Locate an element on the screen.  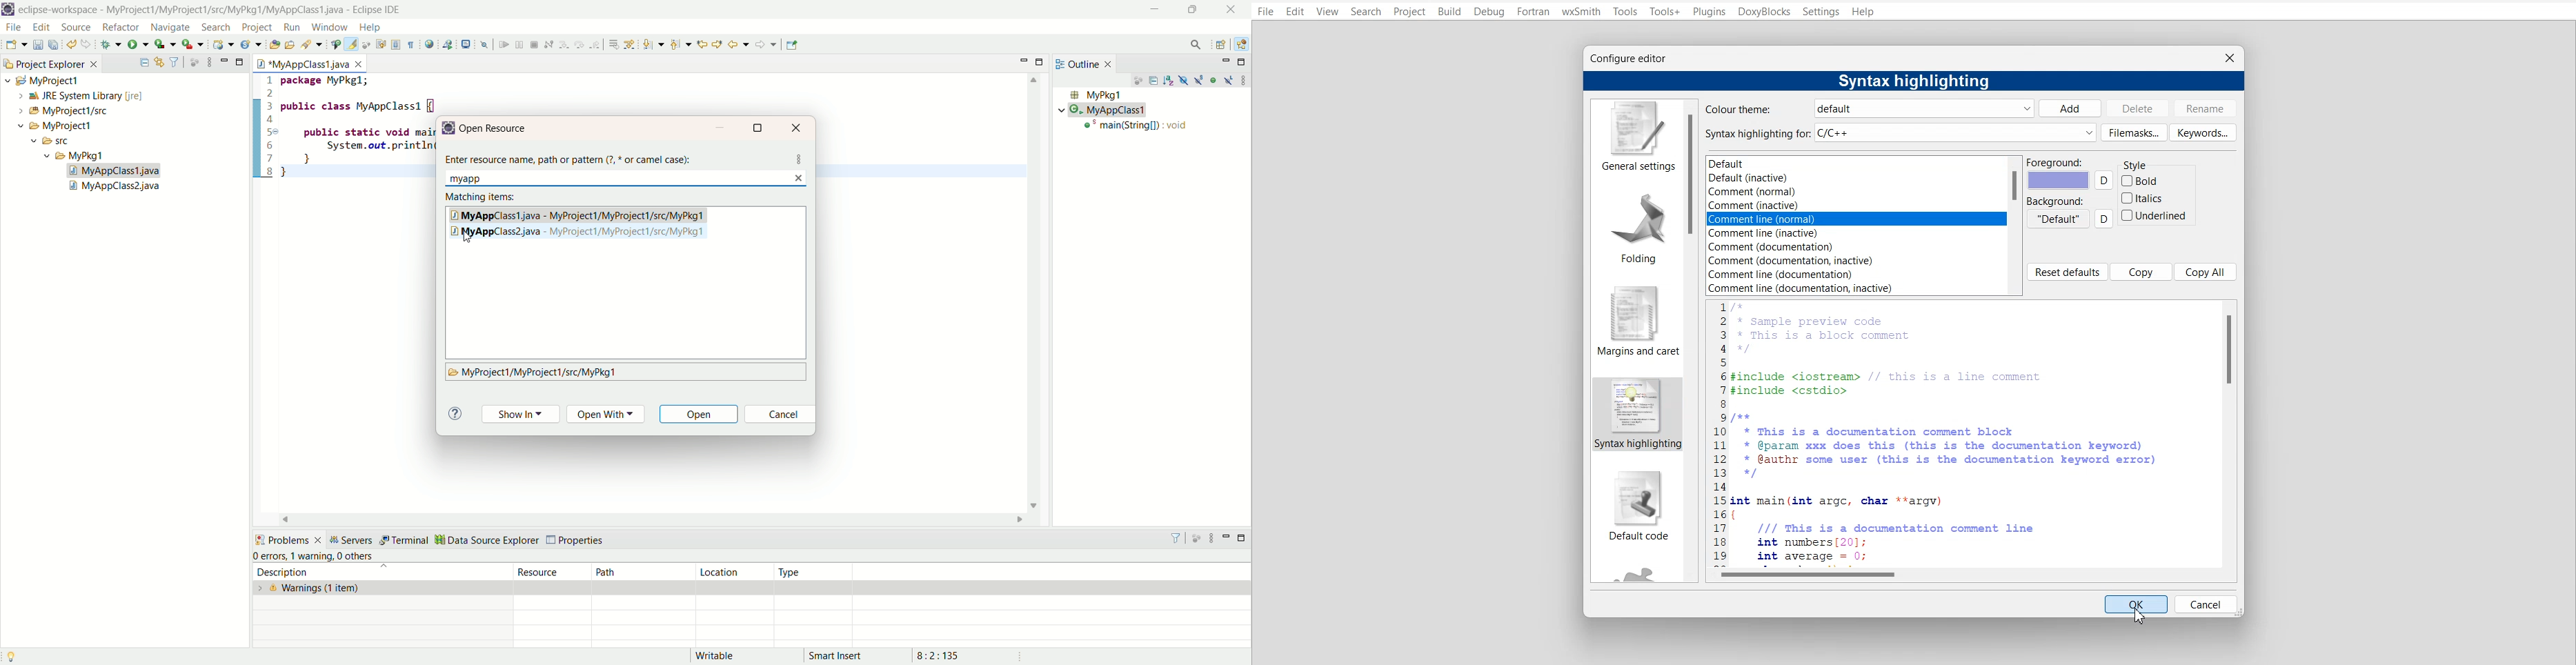
Background is located at coordinates (2070, 212).